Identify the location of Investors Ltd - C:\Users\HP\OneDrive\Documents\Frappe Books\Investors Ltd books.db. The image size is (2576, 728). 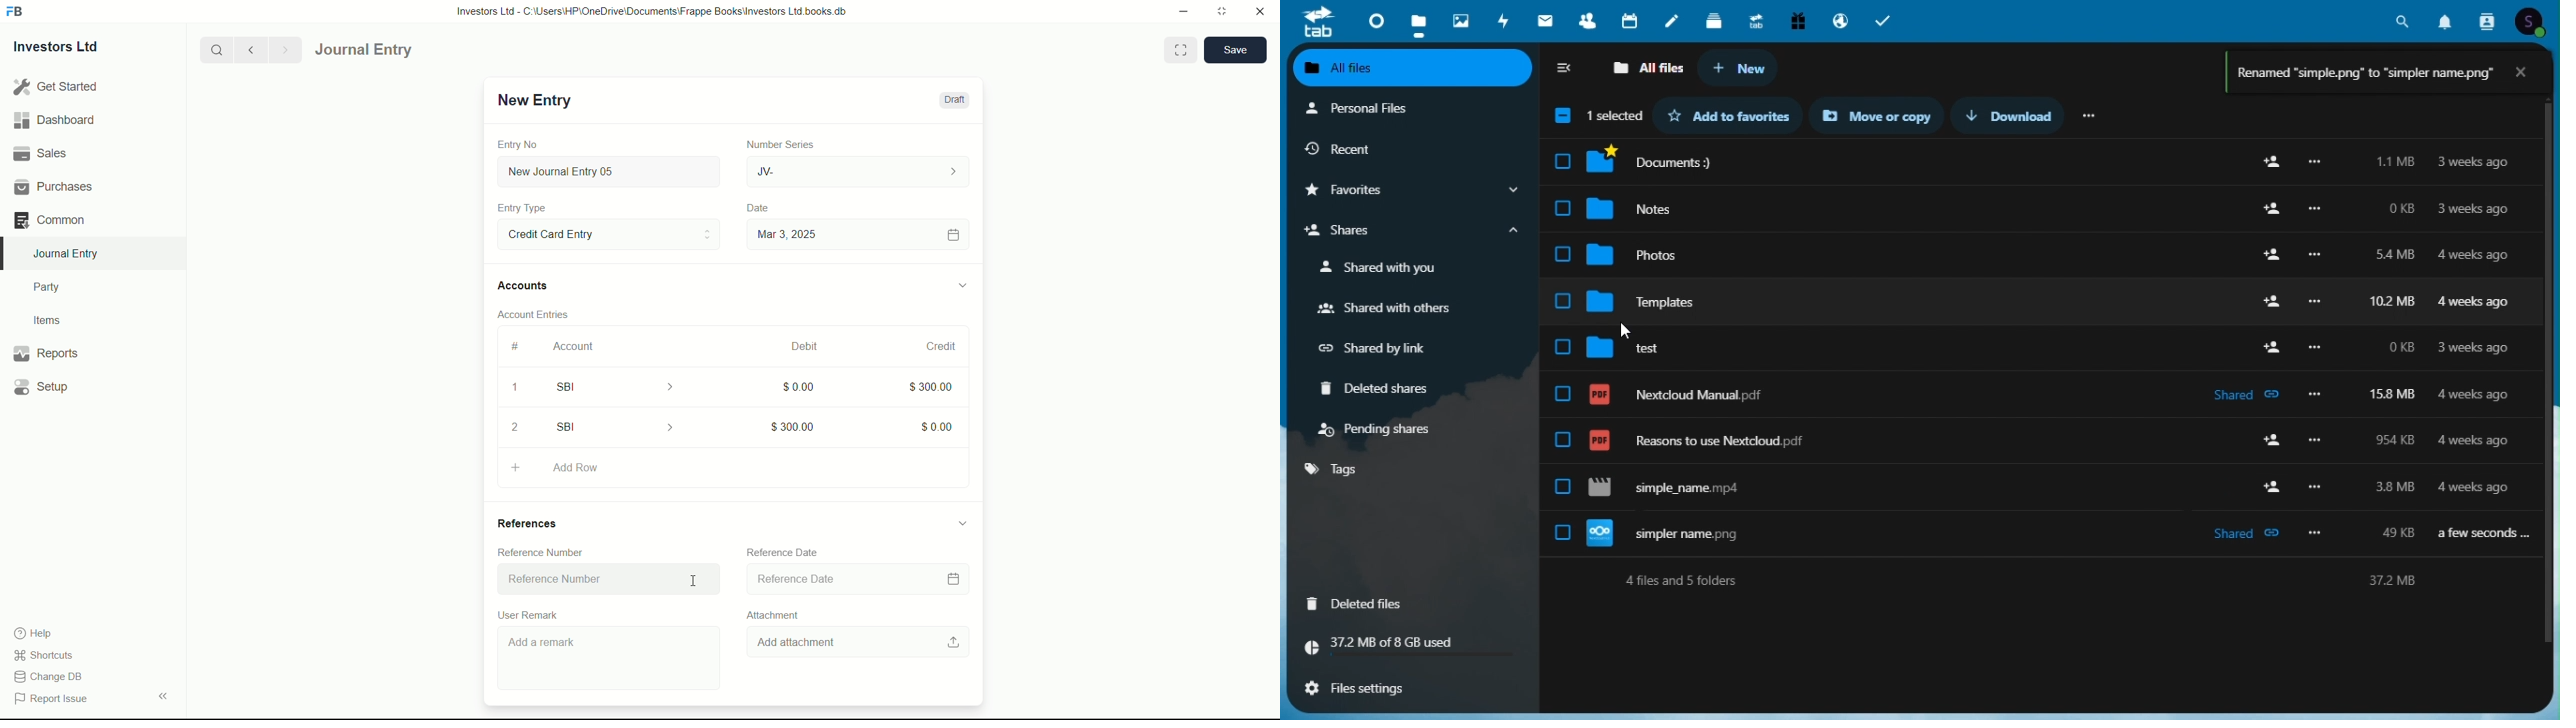
(653, 11).